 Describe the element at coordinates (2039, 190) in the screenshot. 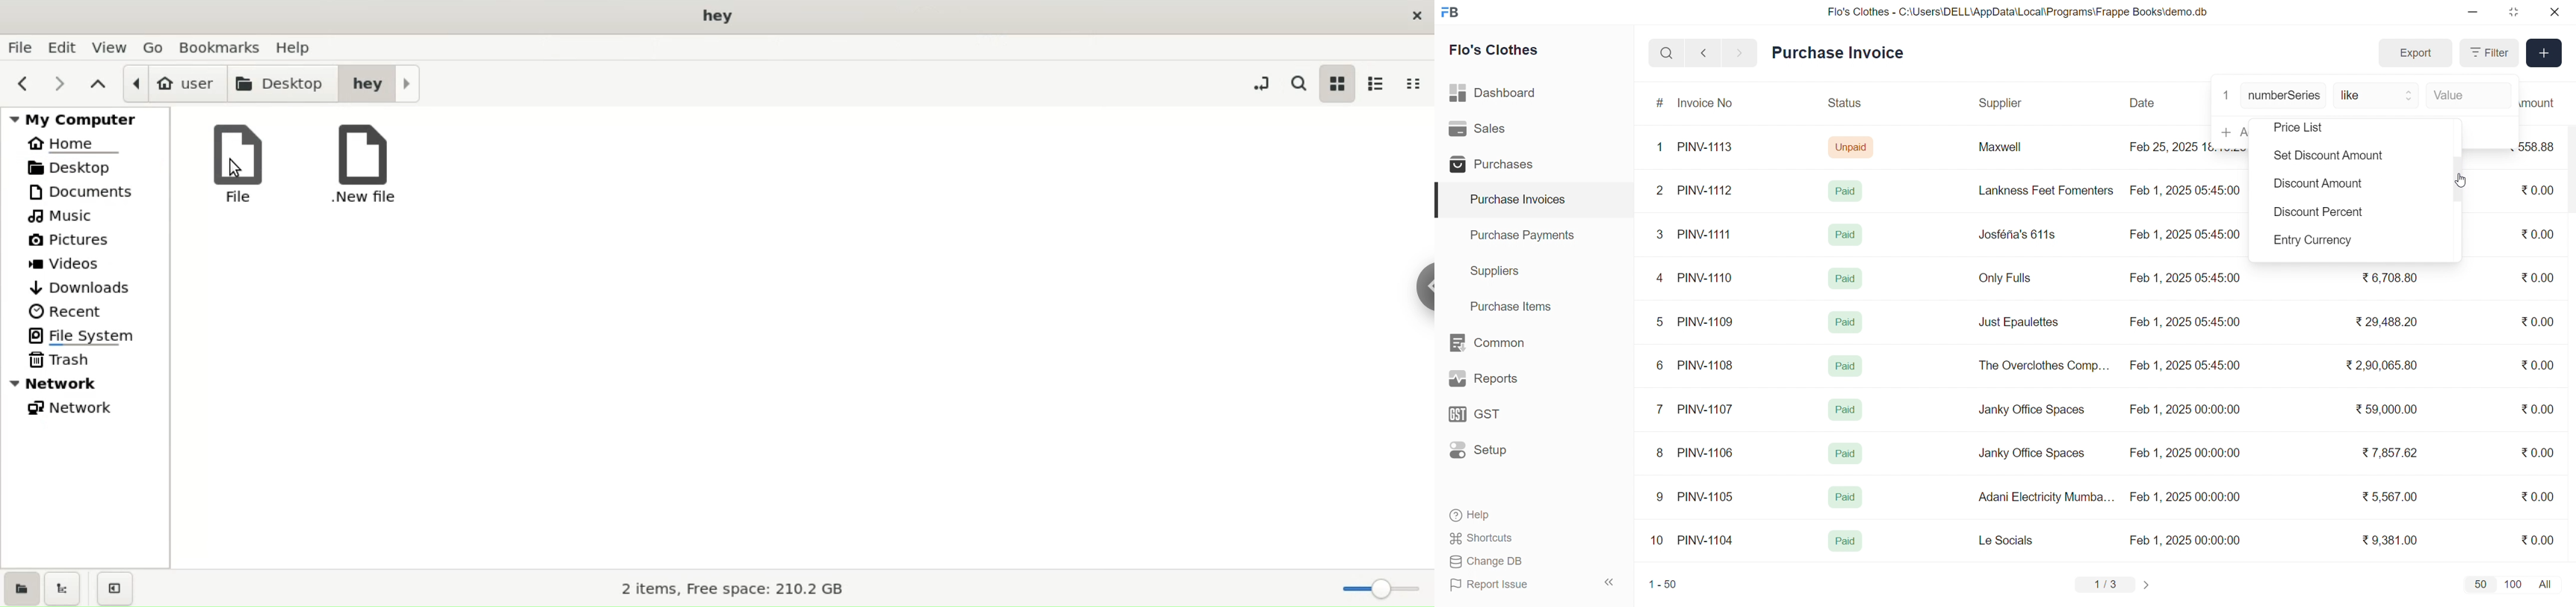

I see `Lankness Feet Fomenters` at that location.